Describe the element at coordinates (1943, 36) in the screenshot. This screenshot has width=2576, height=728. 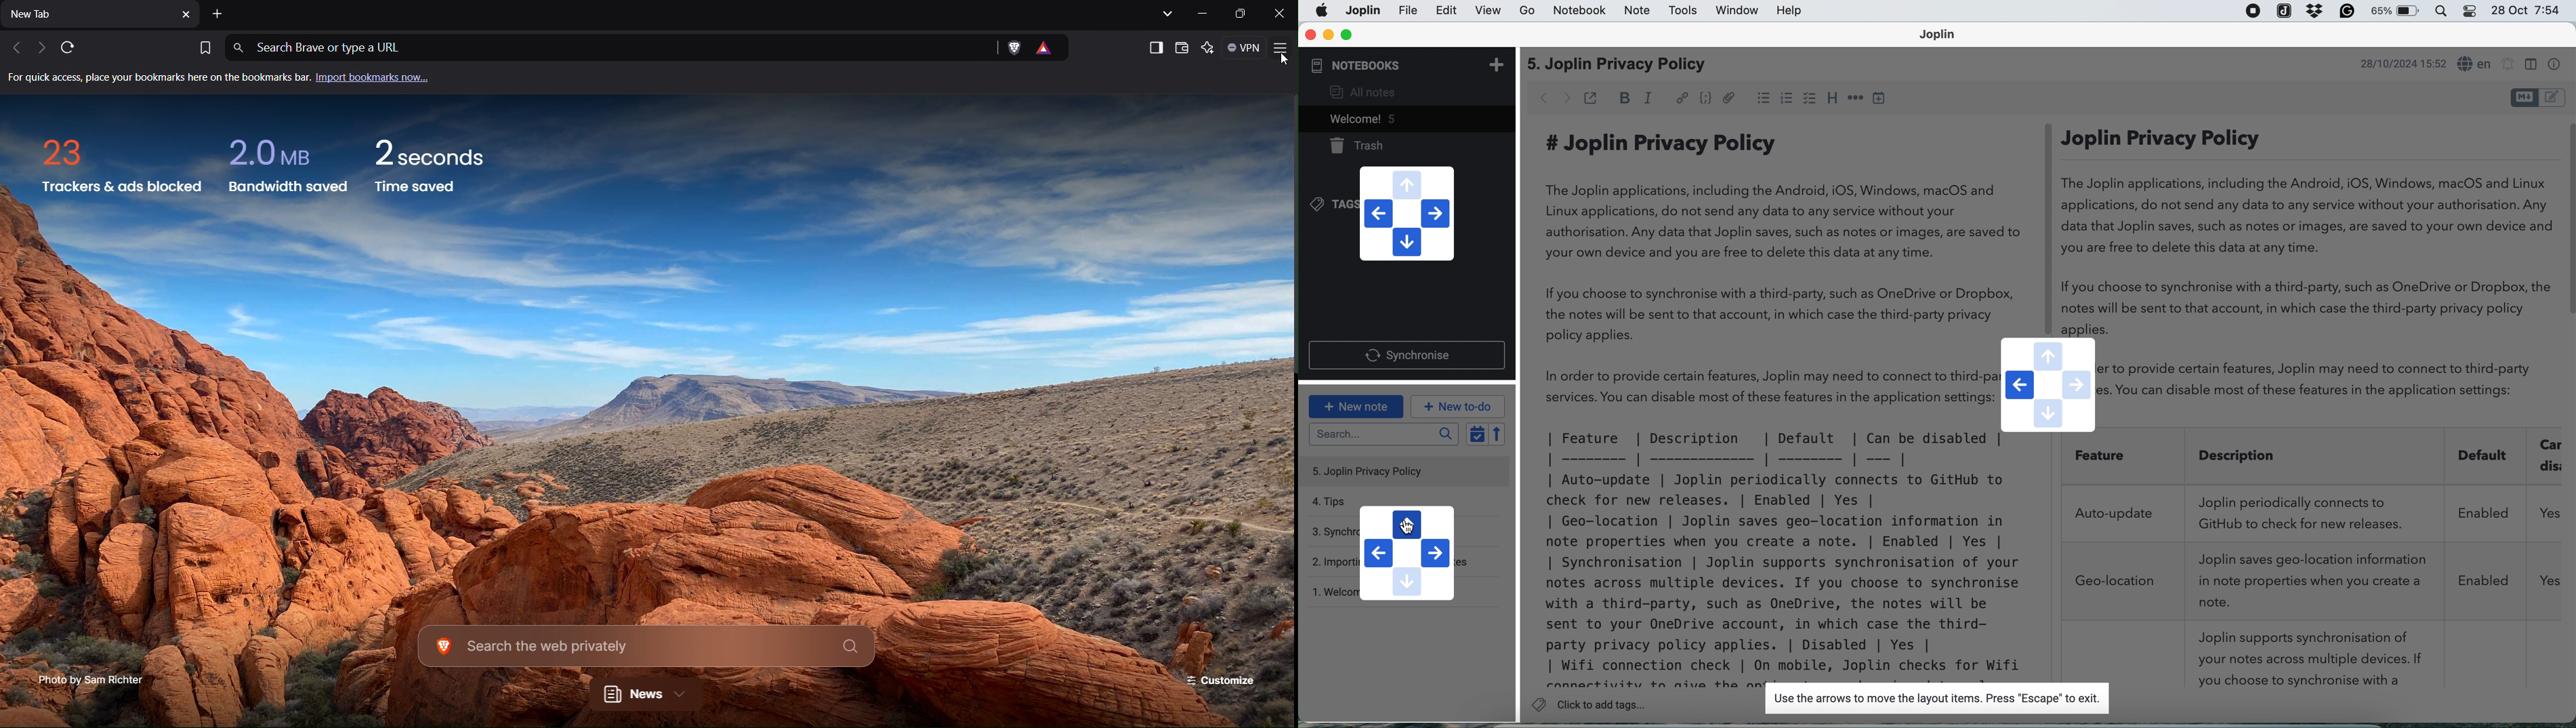
I see `Joplin` at that location.